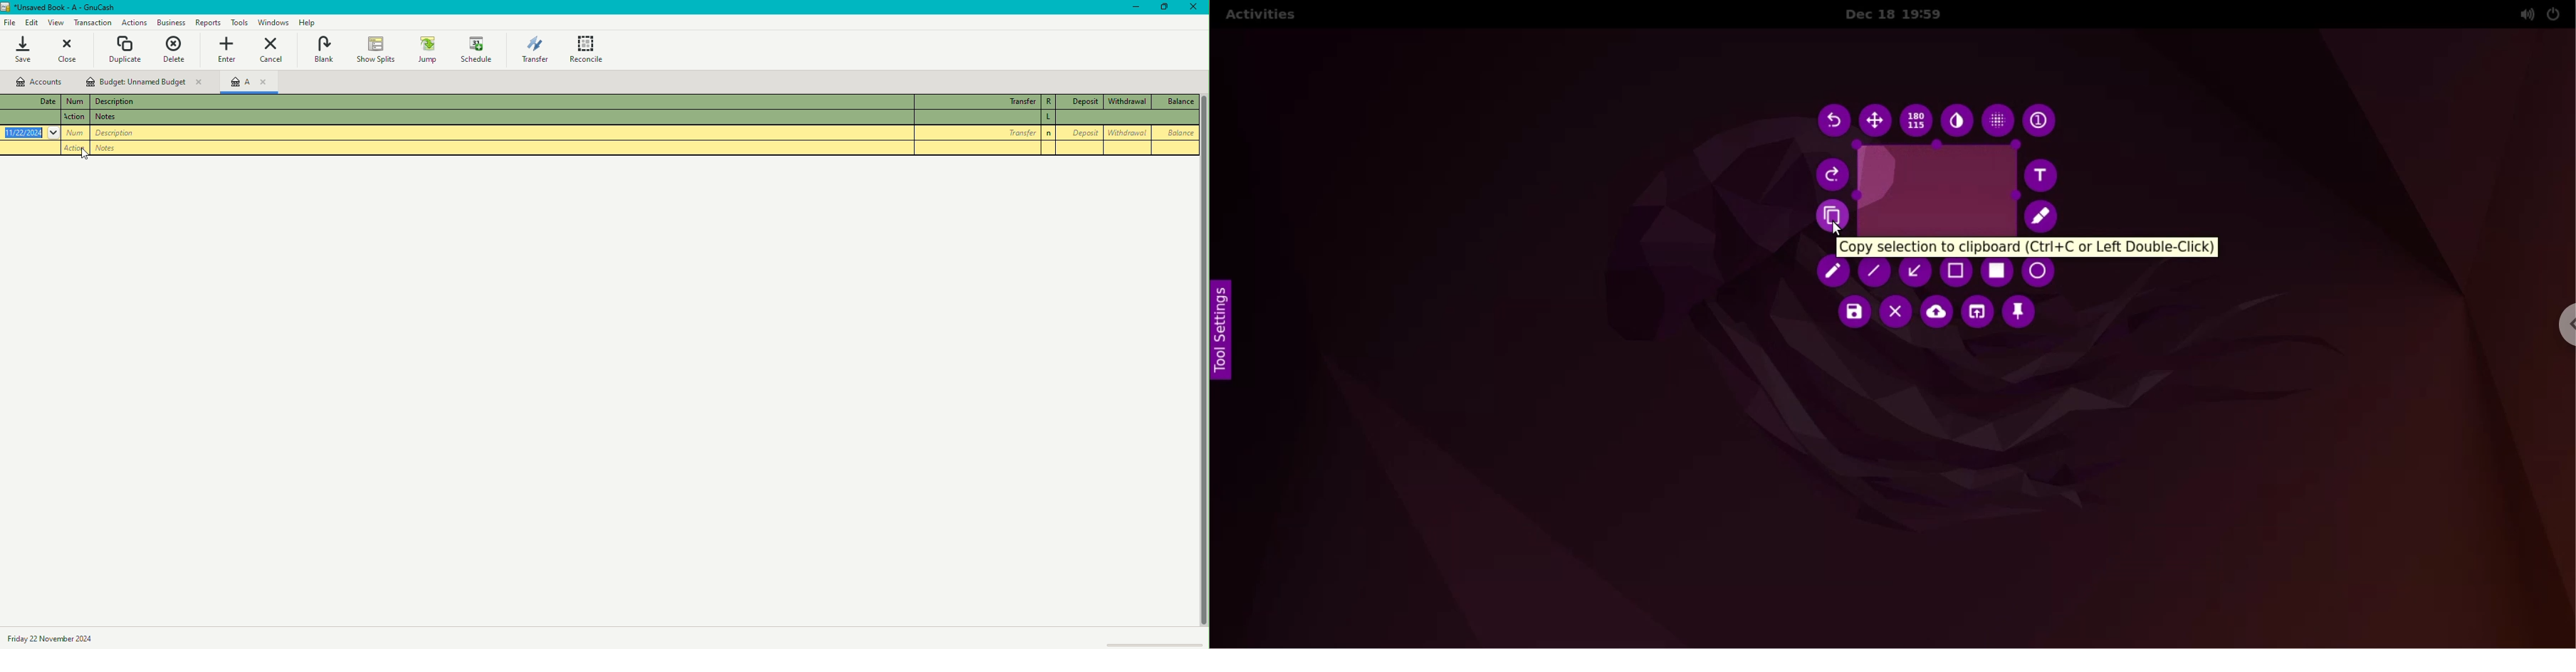 The width and height of the screenshot is (2576, 672). What do you see at coordinates (1997, 120) in the screenshot?
I see `pixelete` at bounding box center [1997, 120].